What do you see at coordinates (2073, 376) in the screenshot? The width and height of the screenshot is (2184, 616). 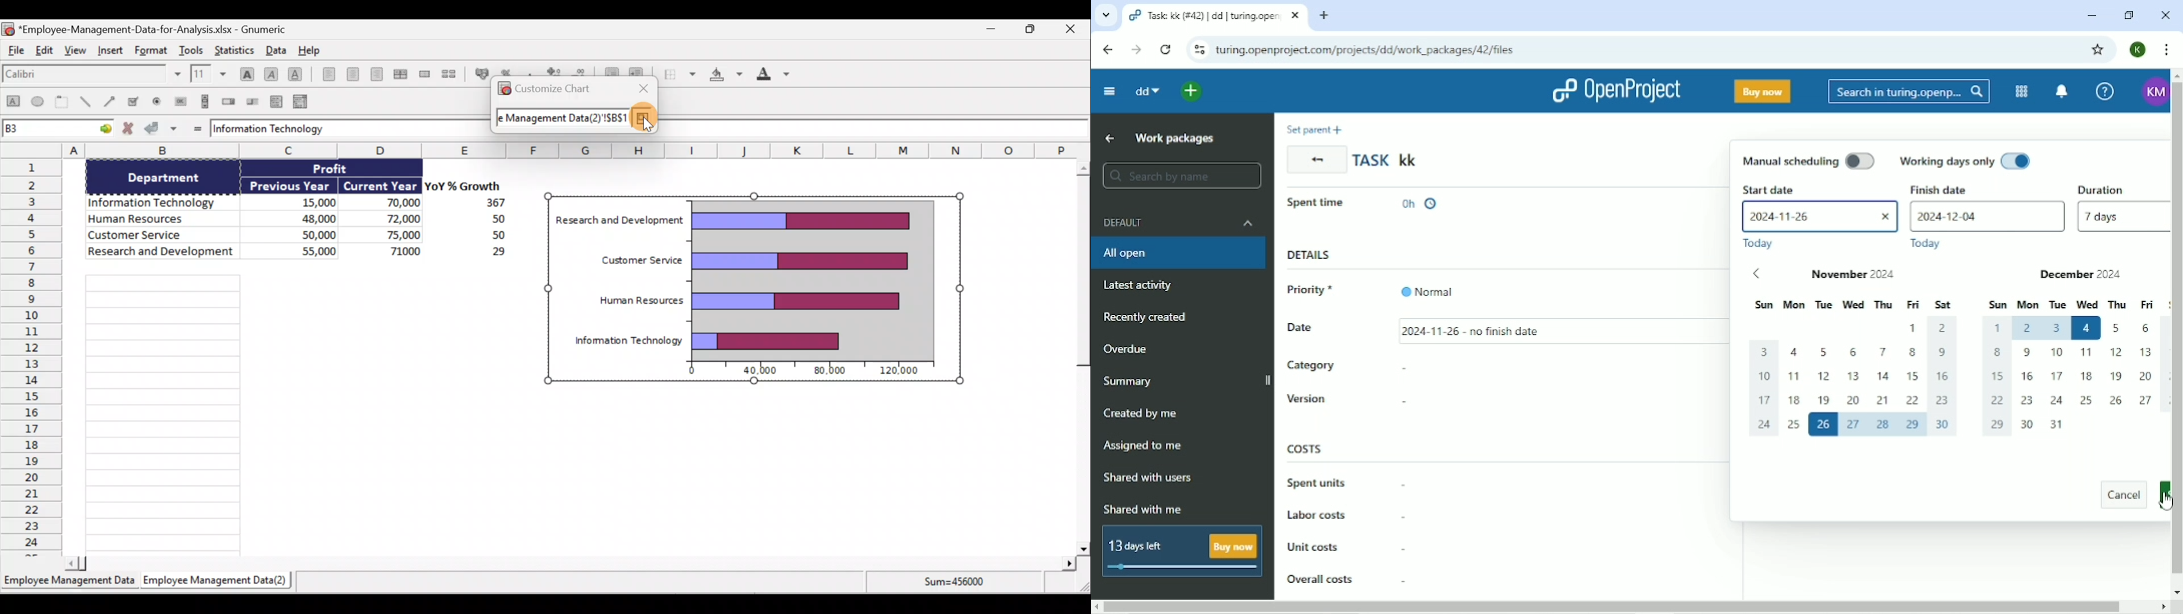 I see `dates of December 2024` at bounding box center [2073, 376].